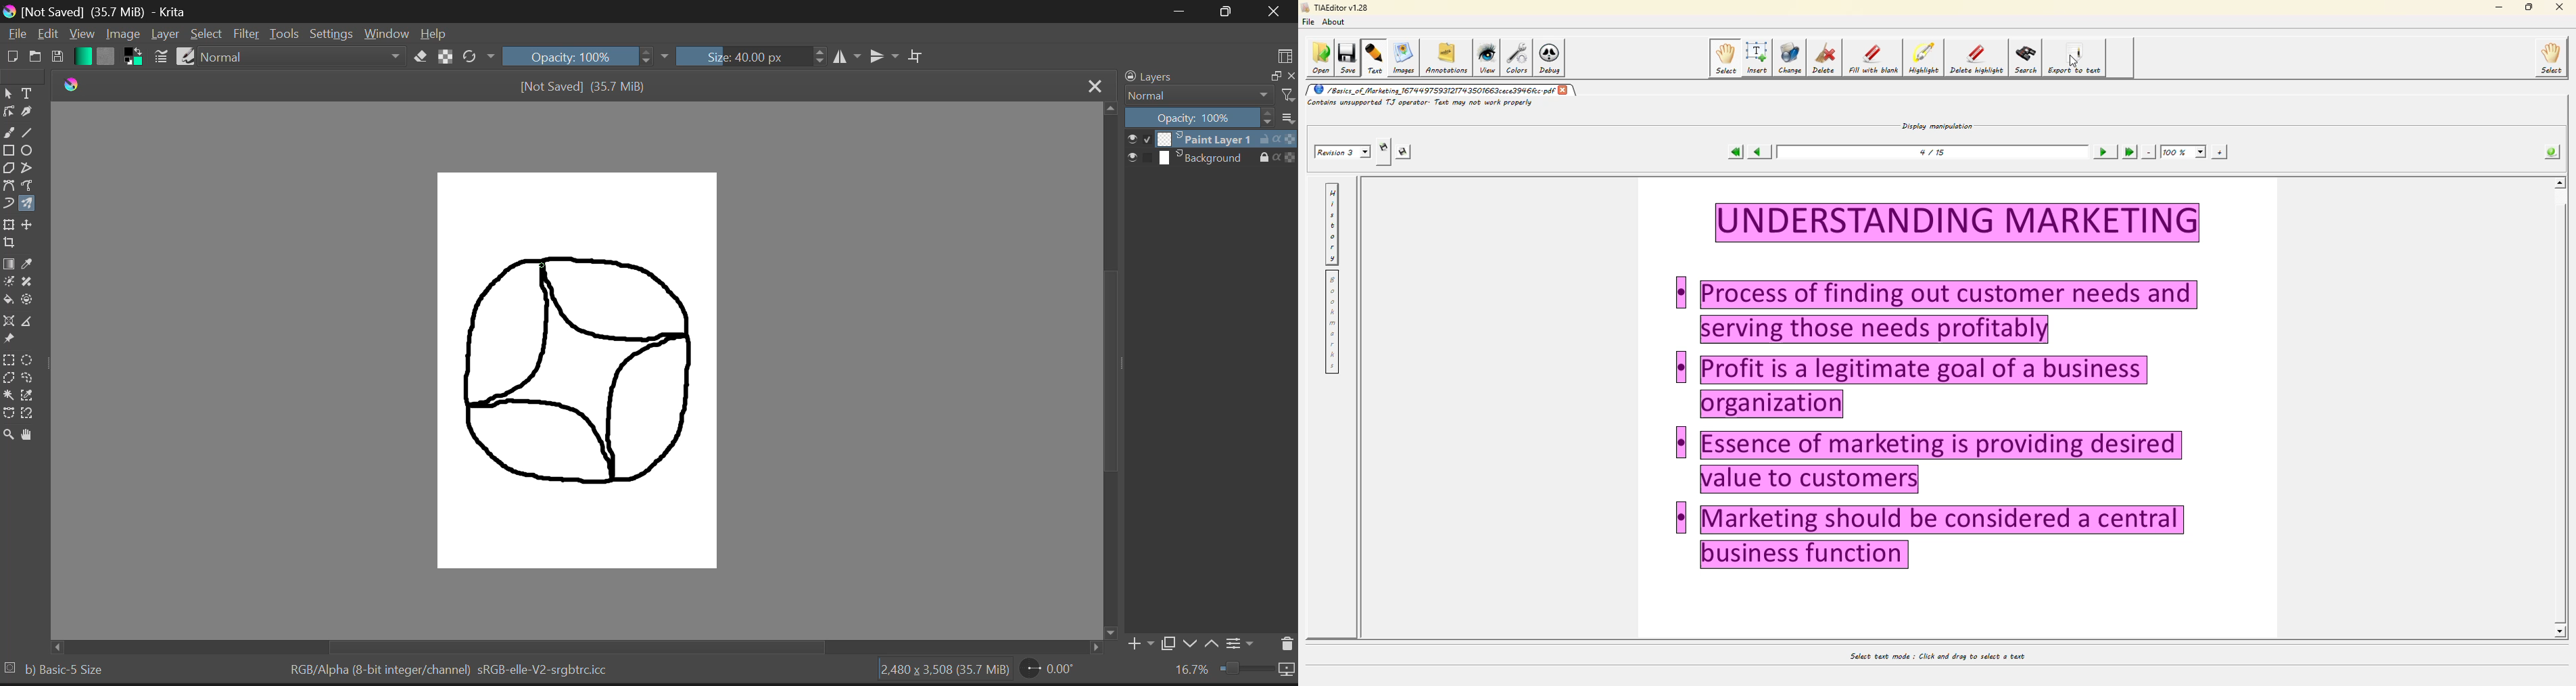 The image size is (2576, 700). I want to click on Enclose and Fill, so click(29, 301).